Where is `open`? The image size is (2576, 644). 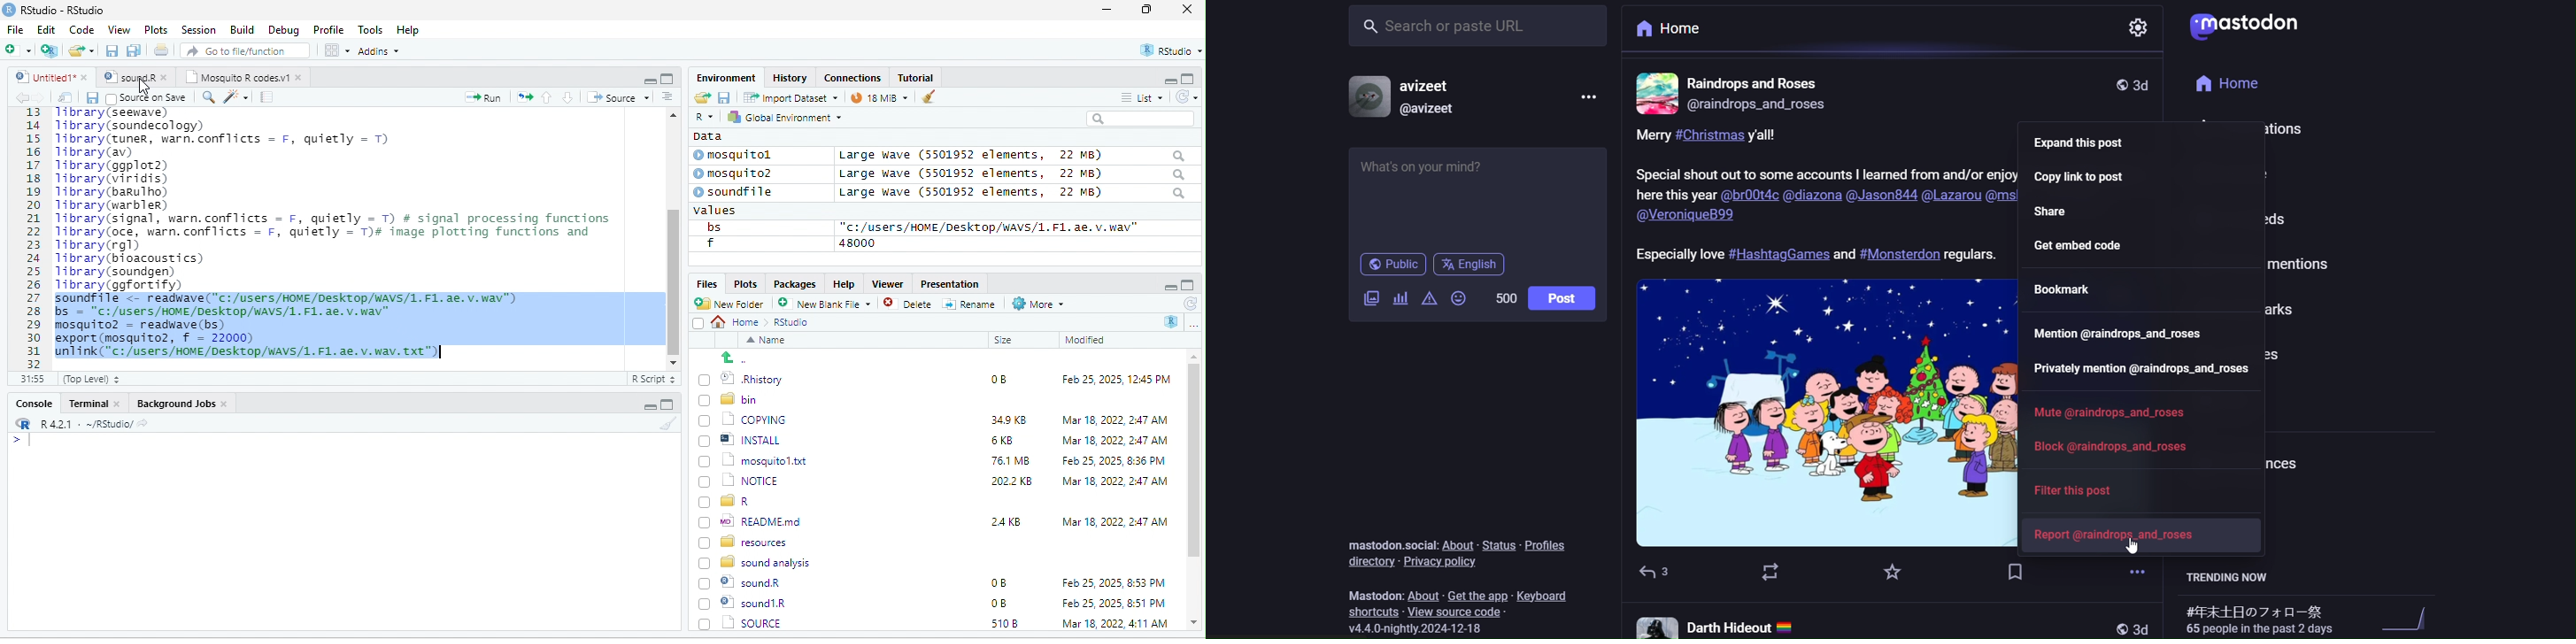 open is located at coordinates (163, 52).